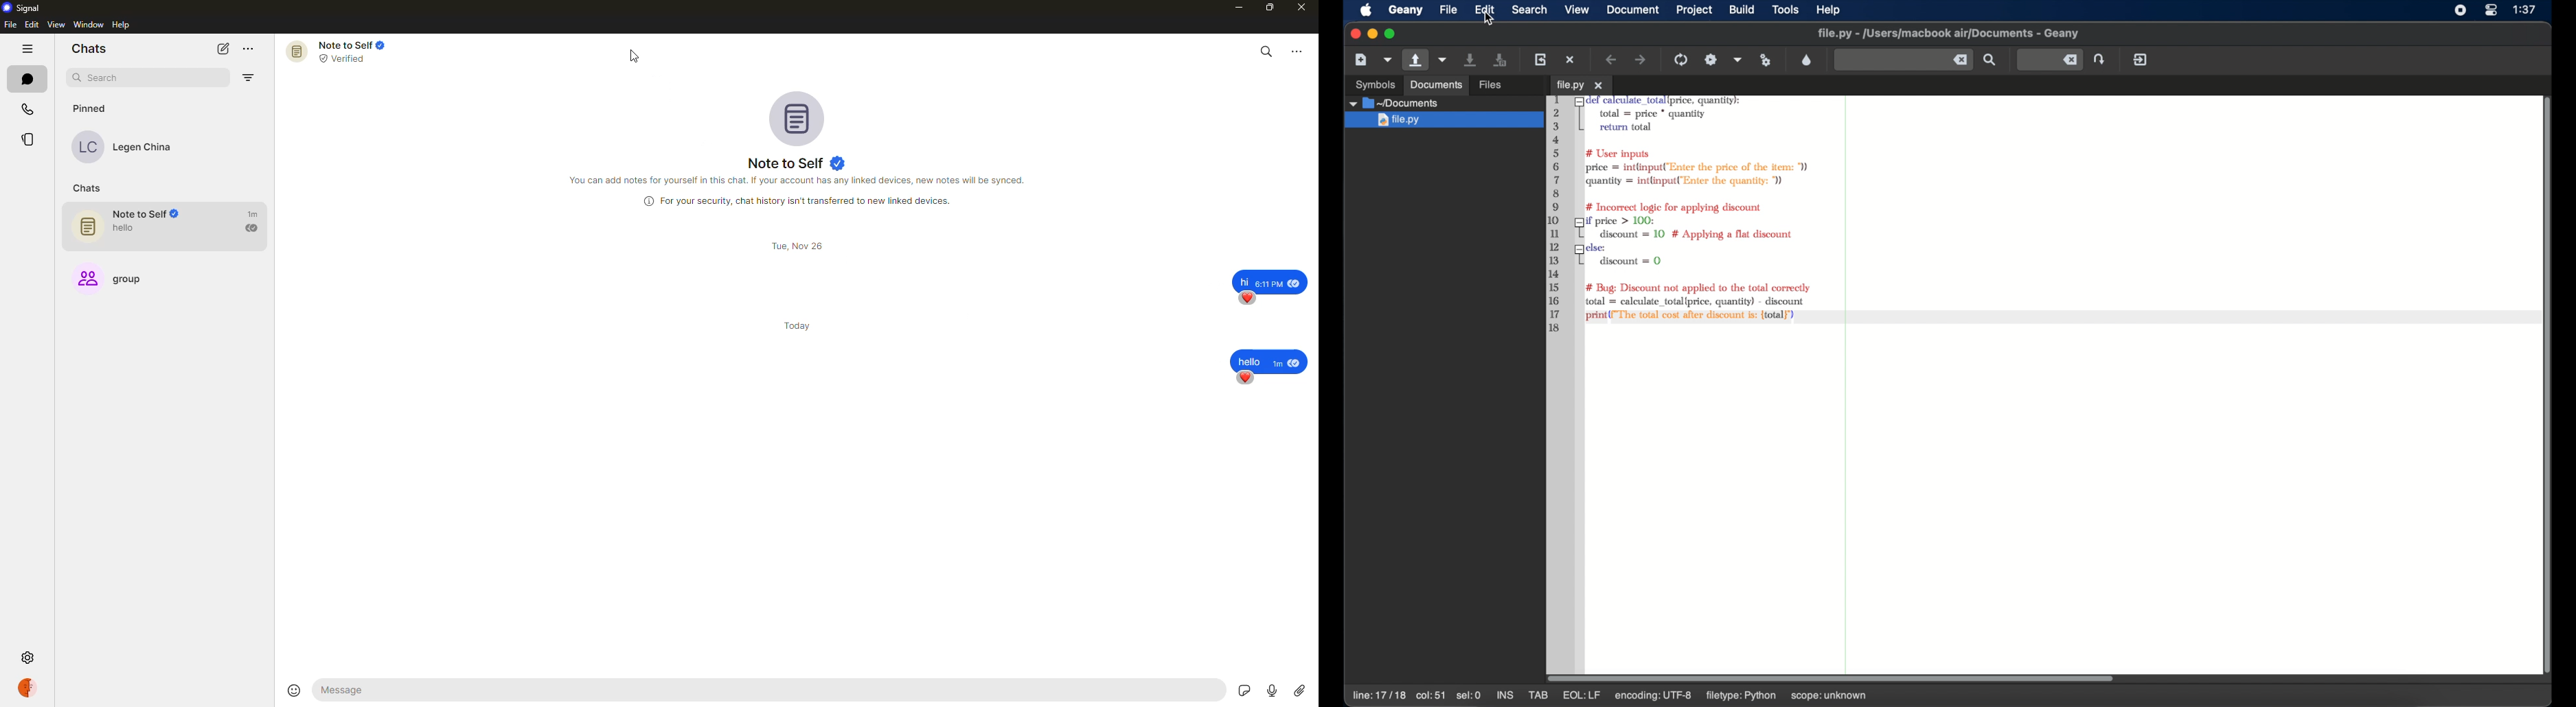 This screenshot has width=2576, height=728. What do you see at coordinates (10, 25) in the screenshot?
I see `file` at bounding box center [10, 25].